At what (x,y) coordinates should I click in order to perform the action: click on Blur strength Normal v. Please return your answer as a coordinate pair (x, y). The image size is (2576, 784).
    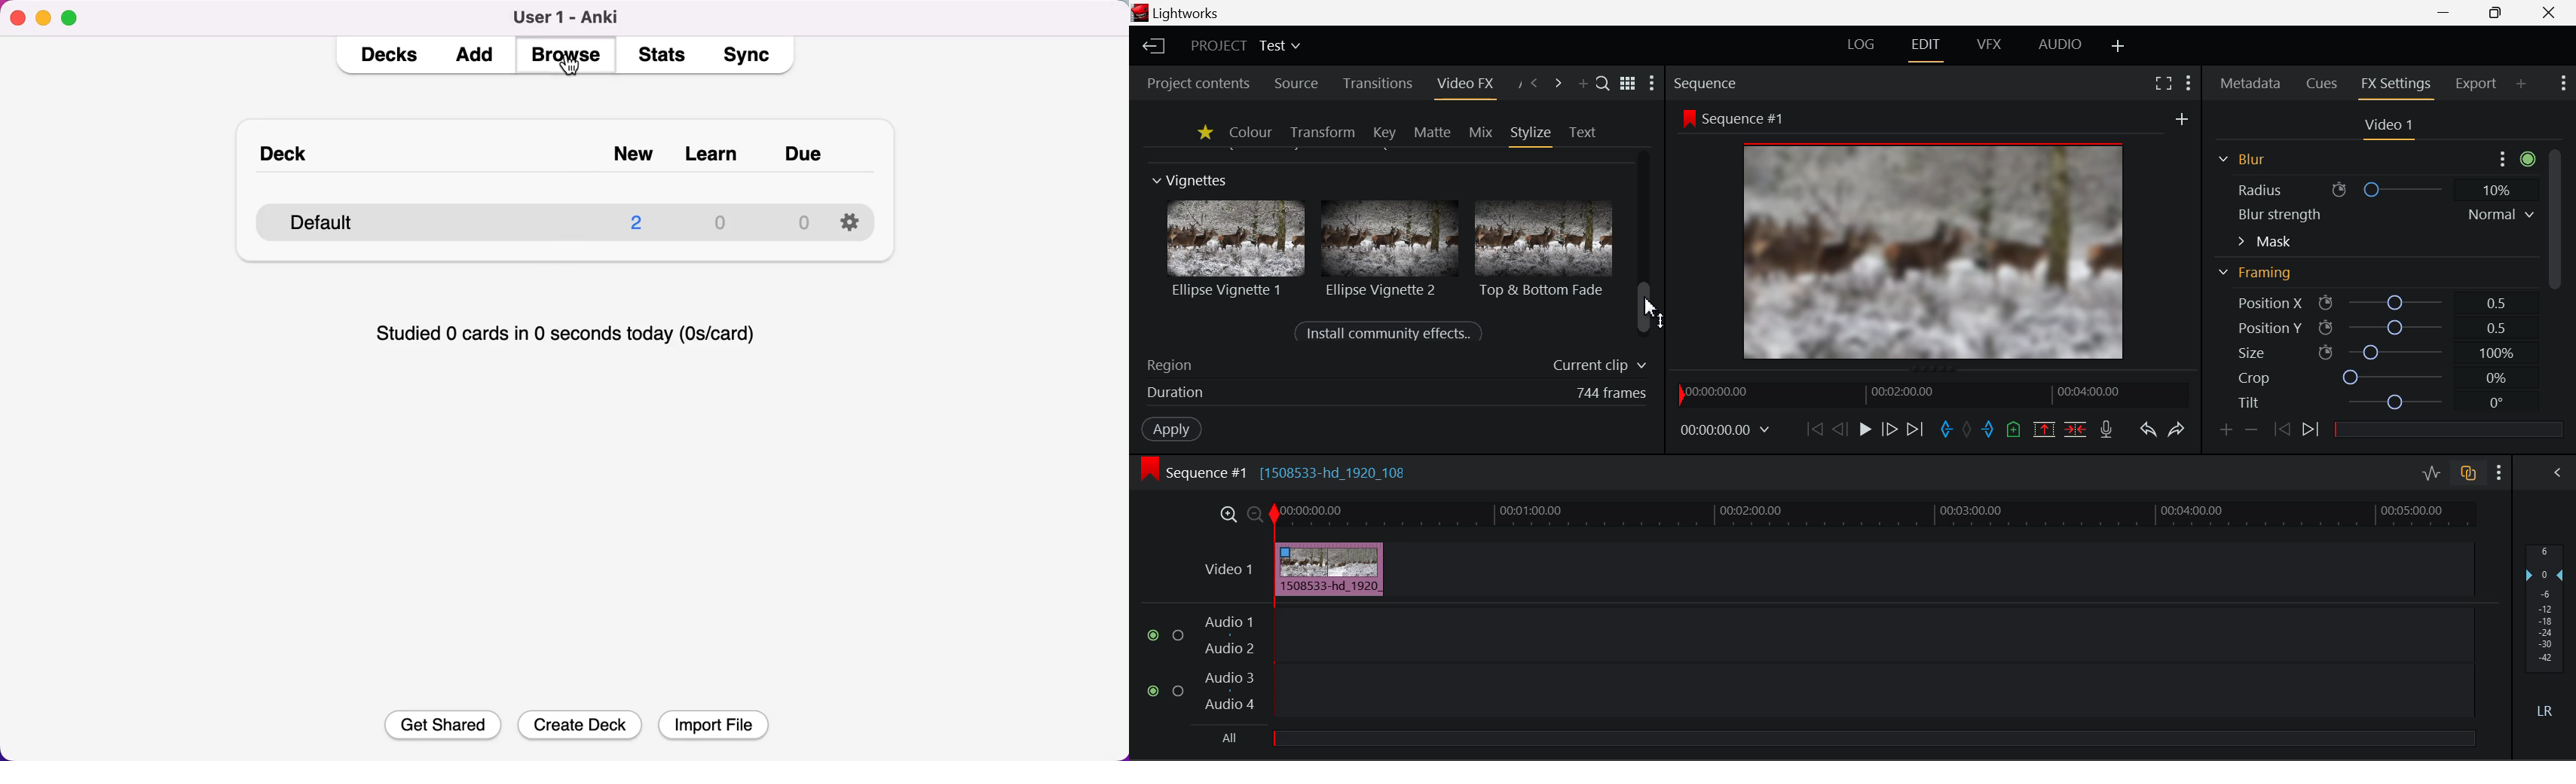
    Looking at the image, I should click on (2384, 214).